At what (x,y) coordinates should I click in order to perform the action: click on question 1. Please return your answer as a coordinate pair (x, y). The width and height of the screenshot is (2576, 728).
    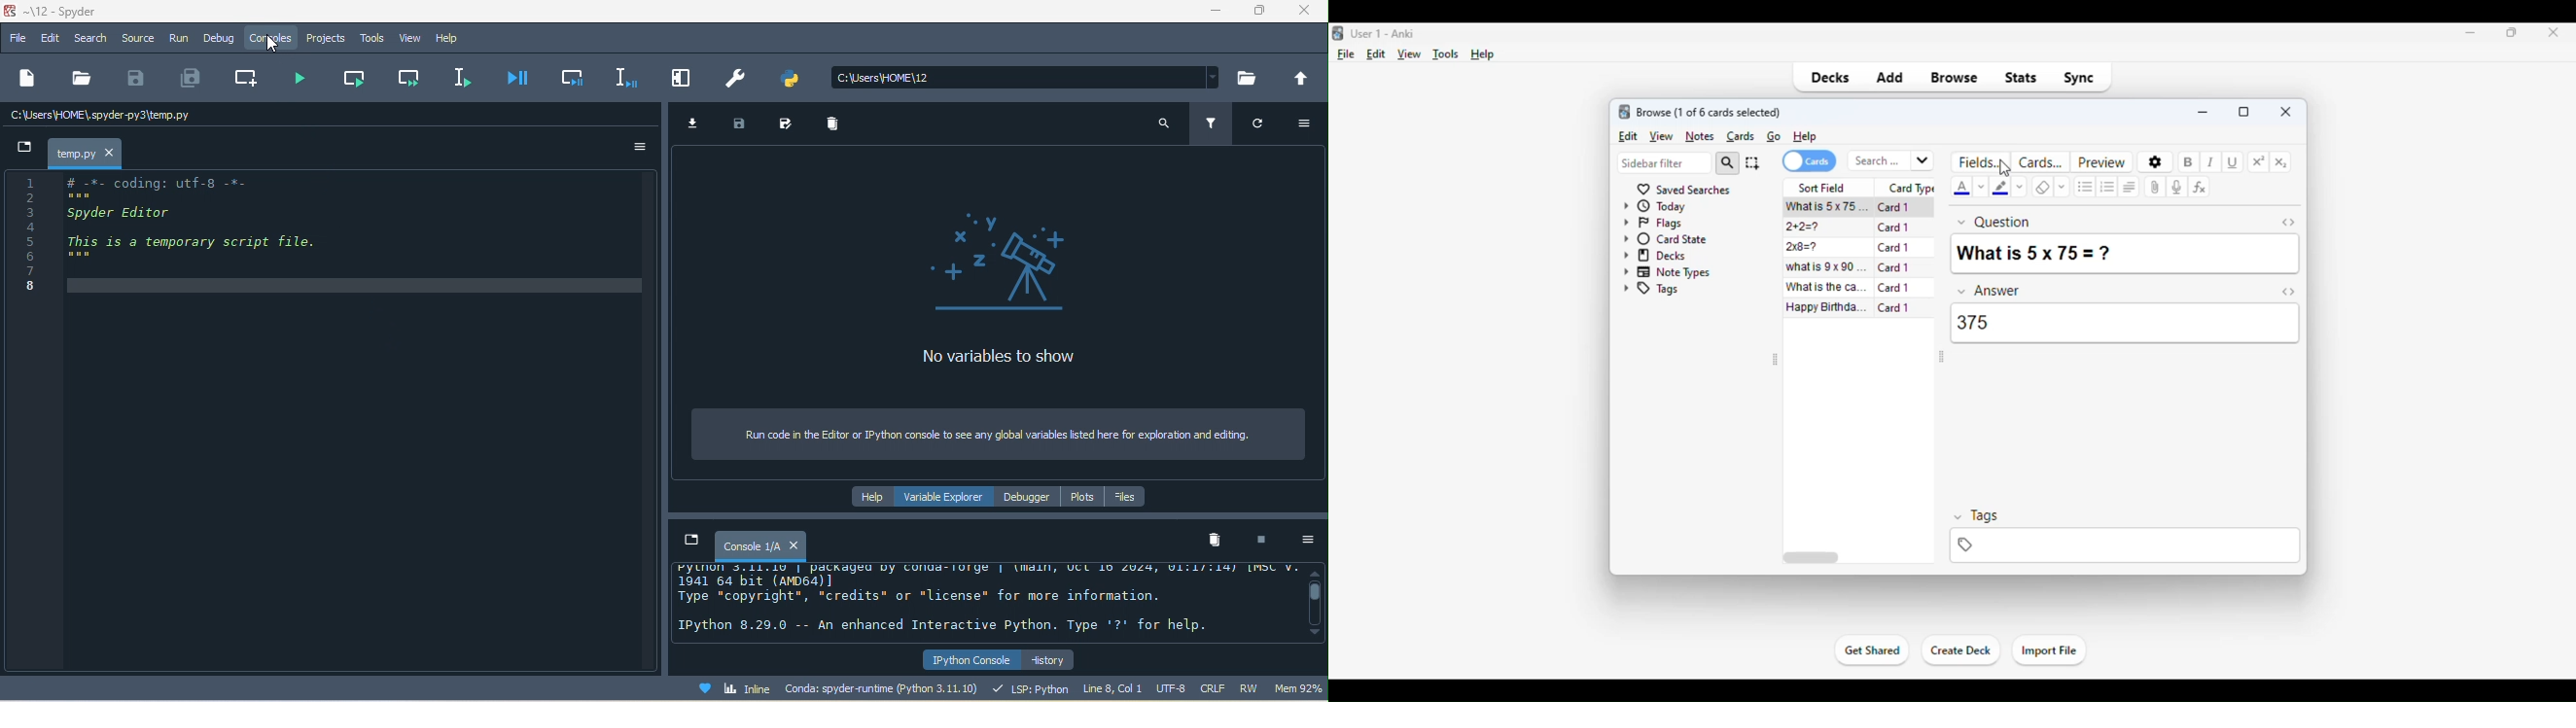
    Looking at the image, I should click on (1995, 220).